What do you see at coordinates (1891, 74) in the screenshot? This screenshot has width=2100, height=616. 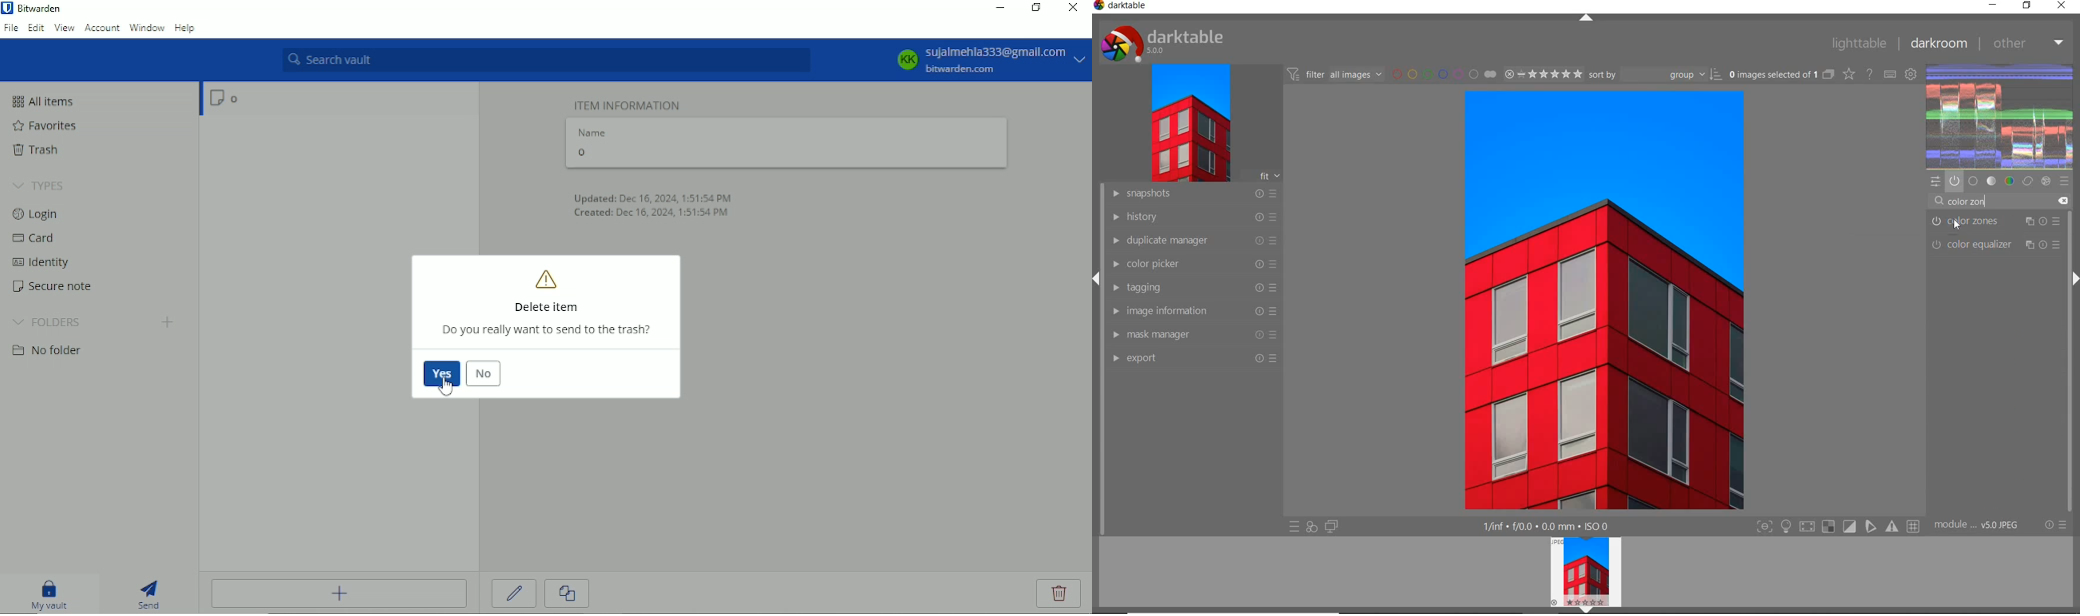 I see `define keyboard shortcuts` at bounding box center [1891, 74].